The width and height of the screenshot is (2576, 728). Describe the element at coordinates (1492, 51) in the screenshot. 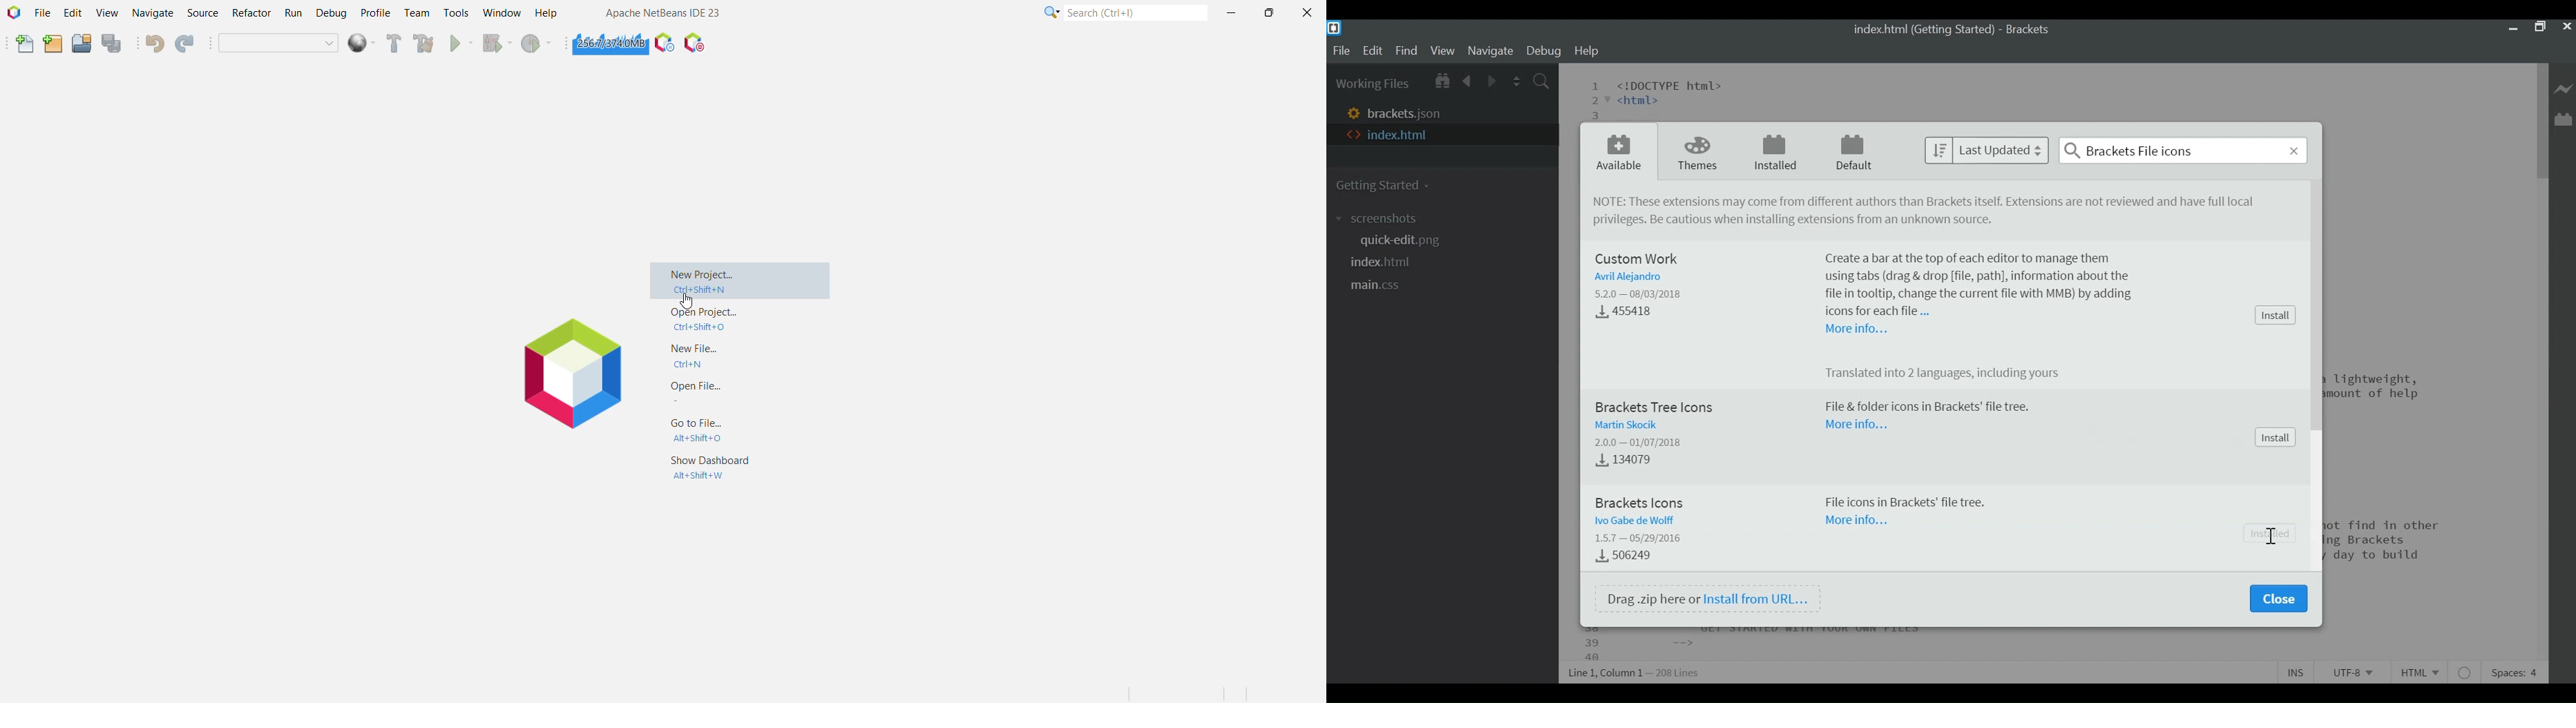

I see `Navigate` at that location.